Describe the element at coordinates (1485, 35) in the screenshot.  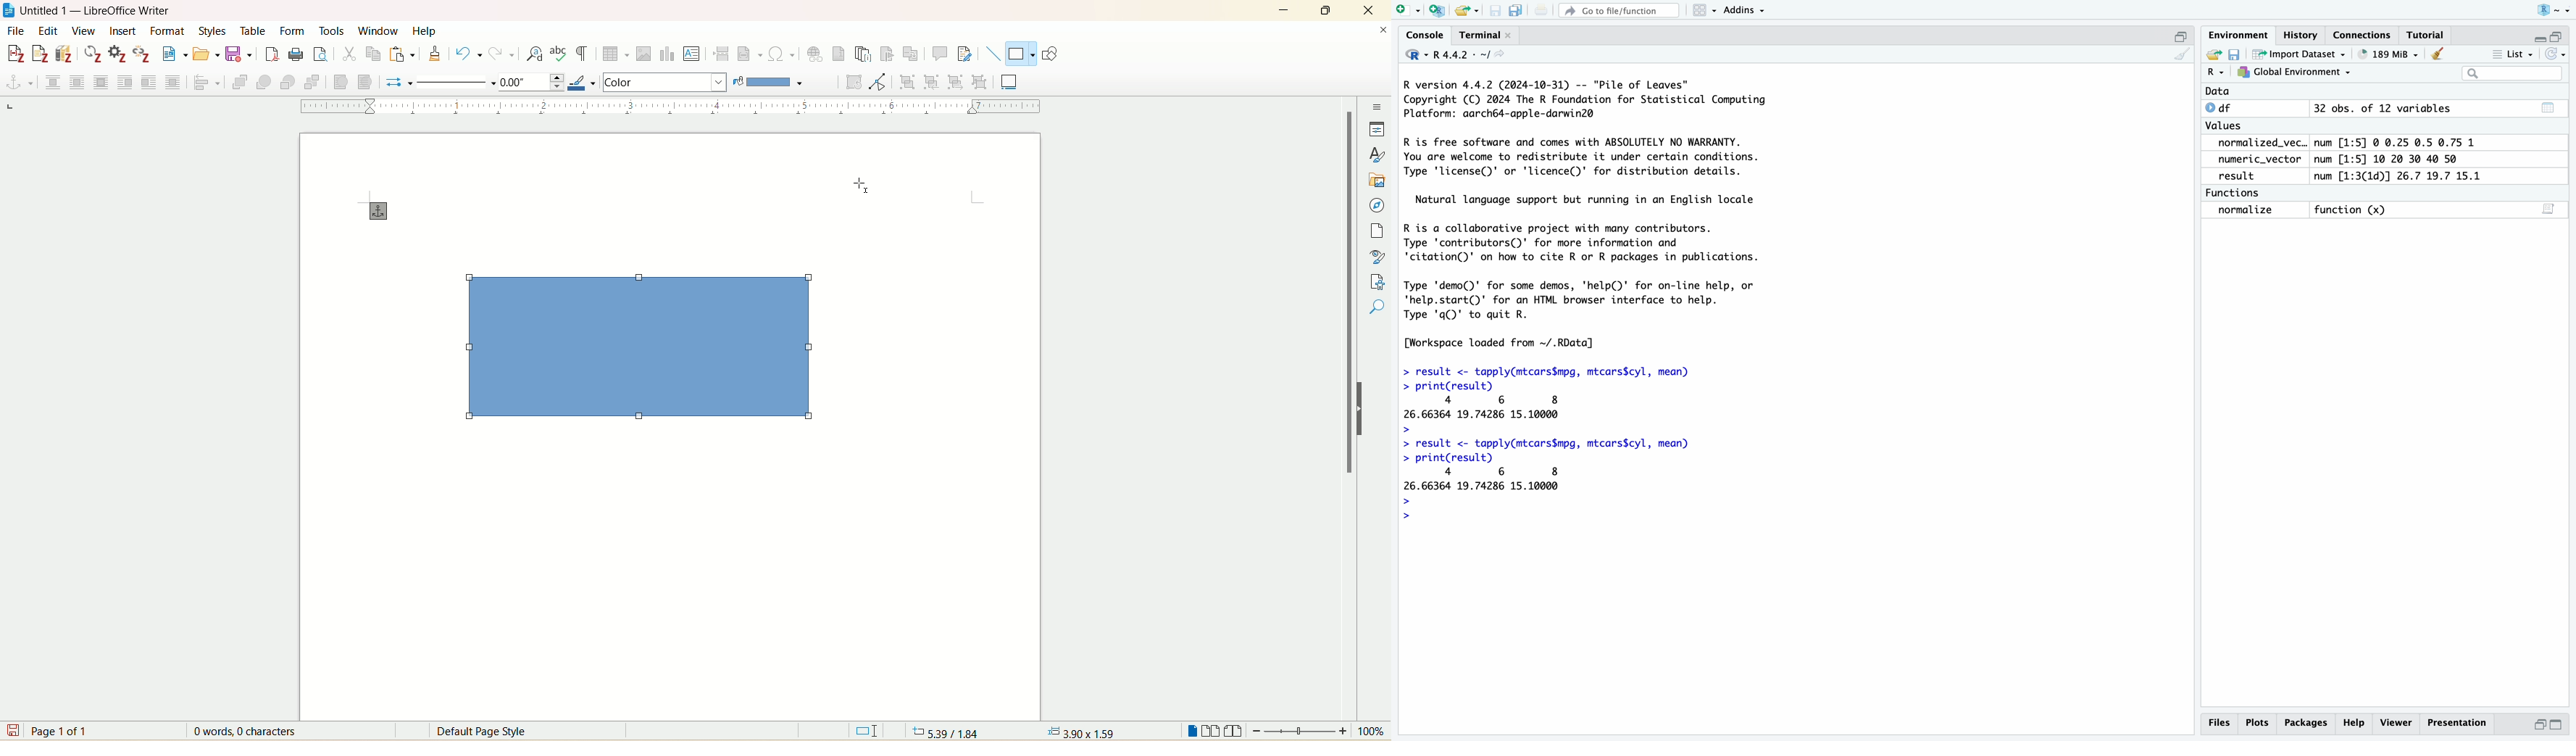
I see `Terminal` at that location.